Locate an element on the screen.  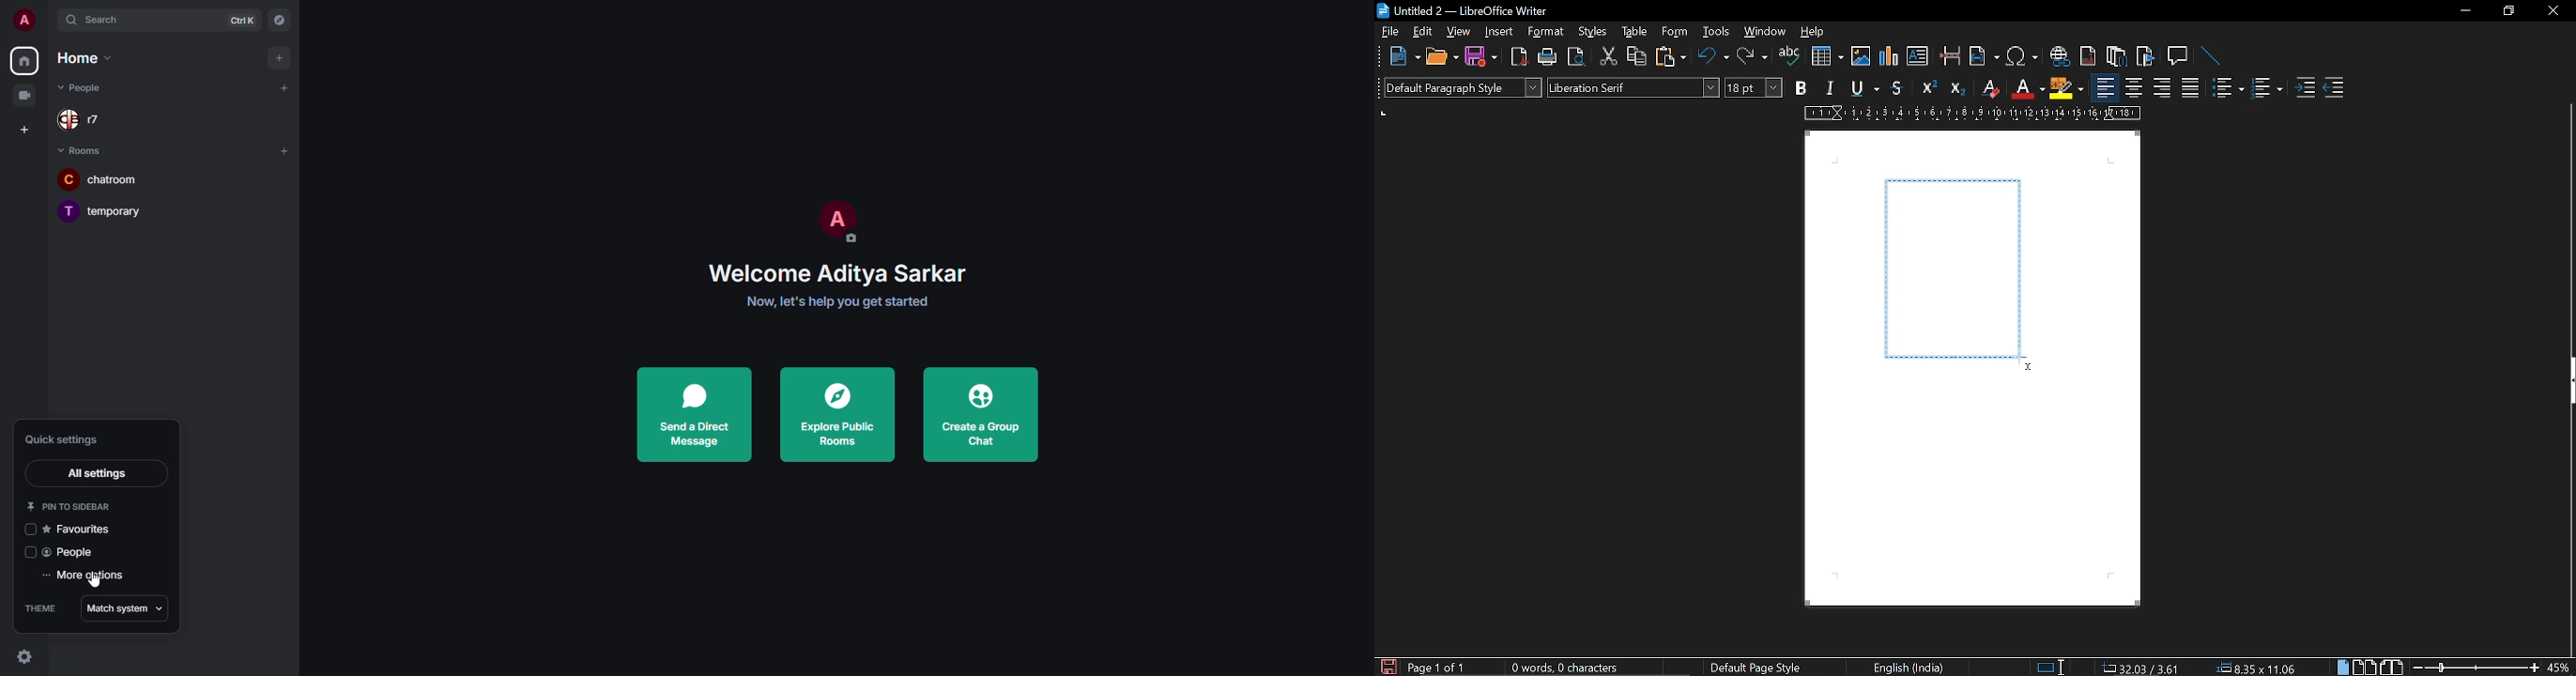
align center is located at coordinates (2134, 89).